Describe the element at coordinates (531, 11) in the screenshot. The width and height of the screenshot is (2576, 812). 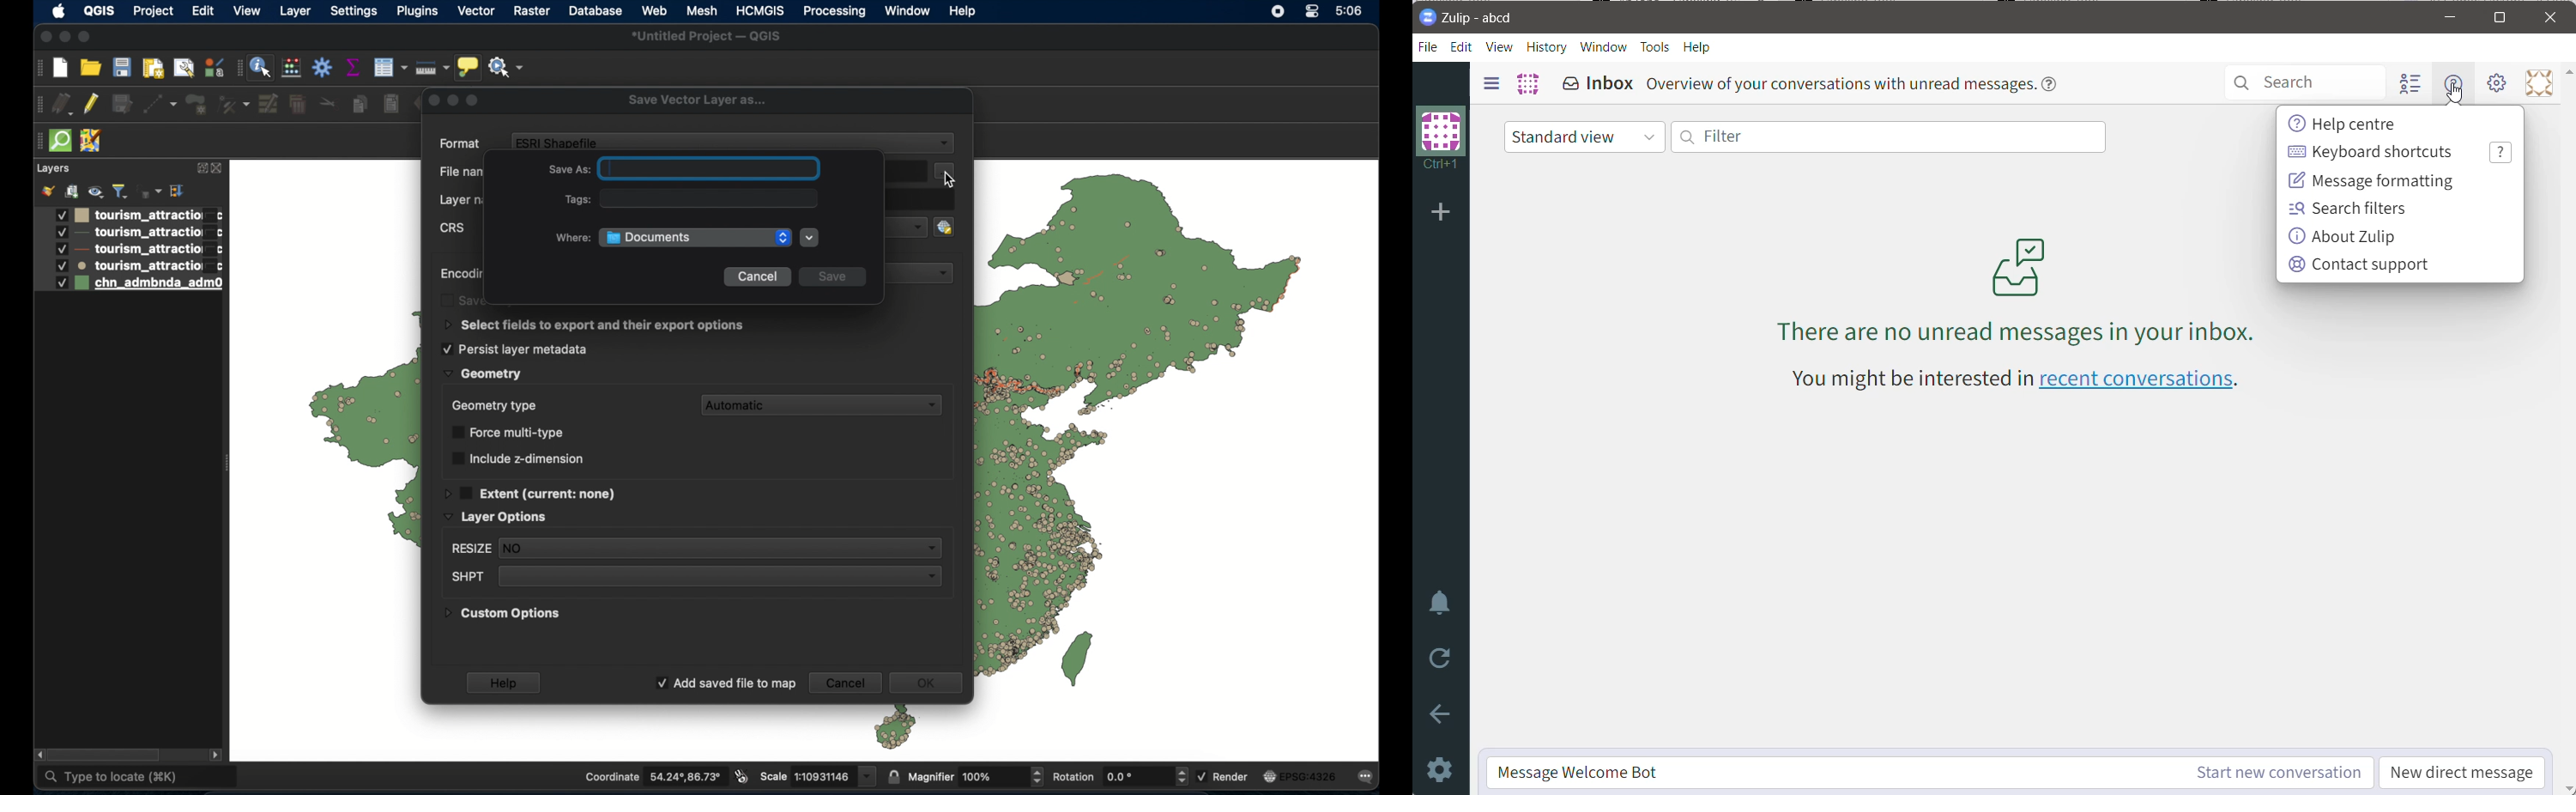
I see `raster` at that location.